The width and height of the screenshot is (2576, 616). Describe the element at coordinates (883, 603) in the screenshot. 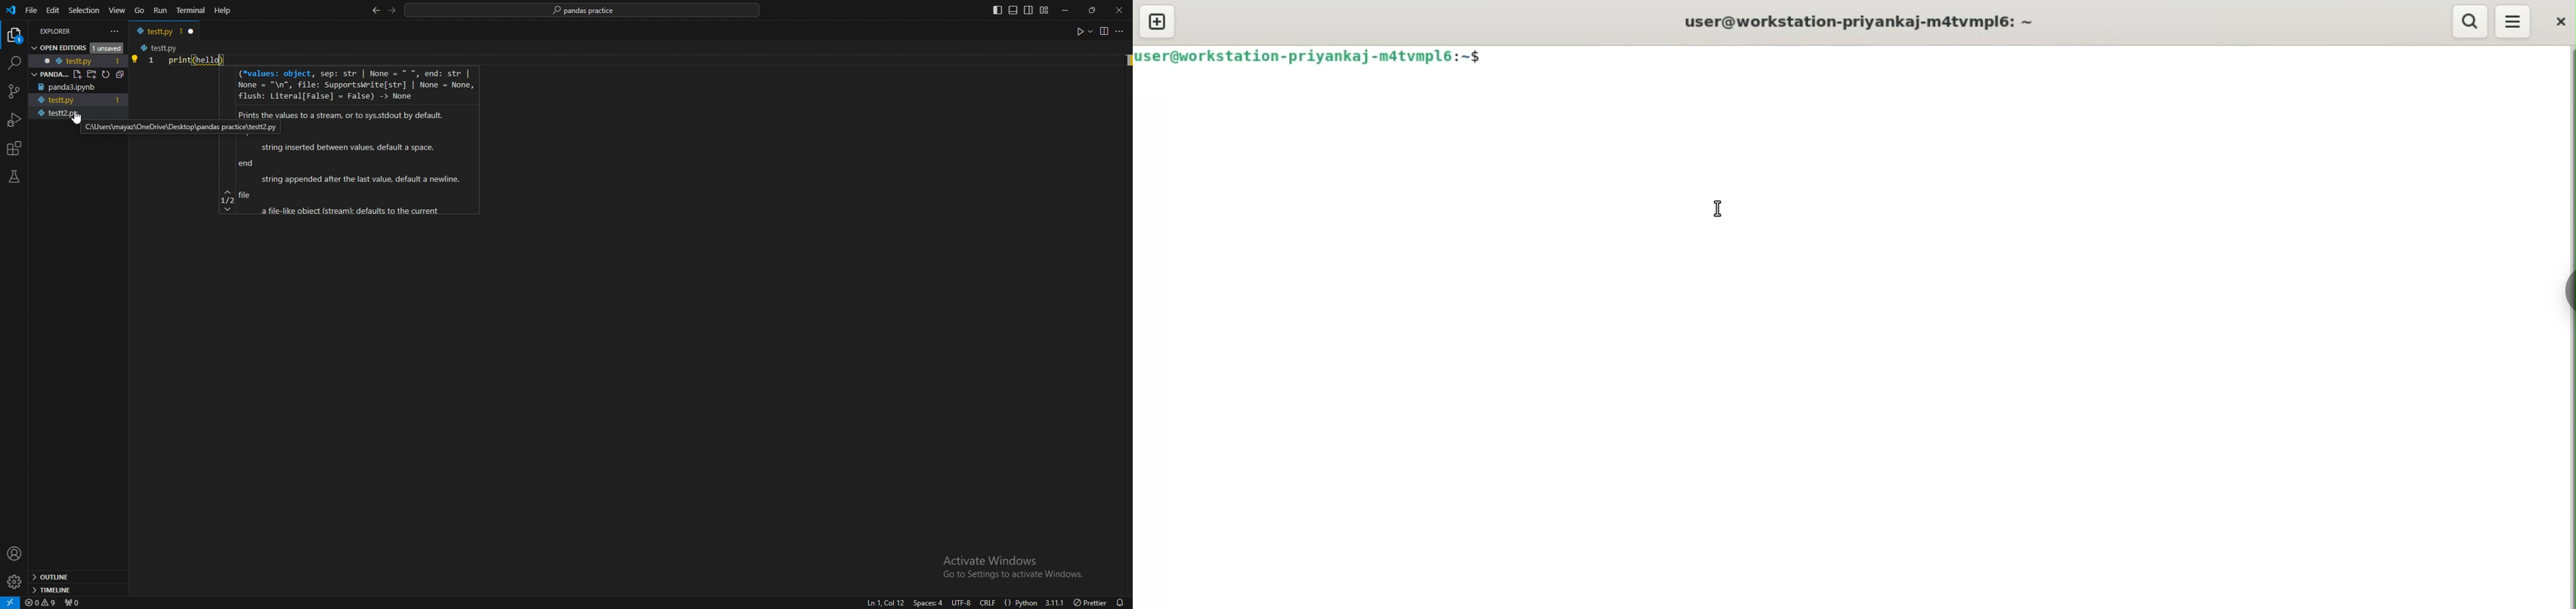

I see `ln1, col1` at that location.